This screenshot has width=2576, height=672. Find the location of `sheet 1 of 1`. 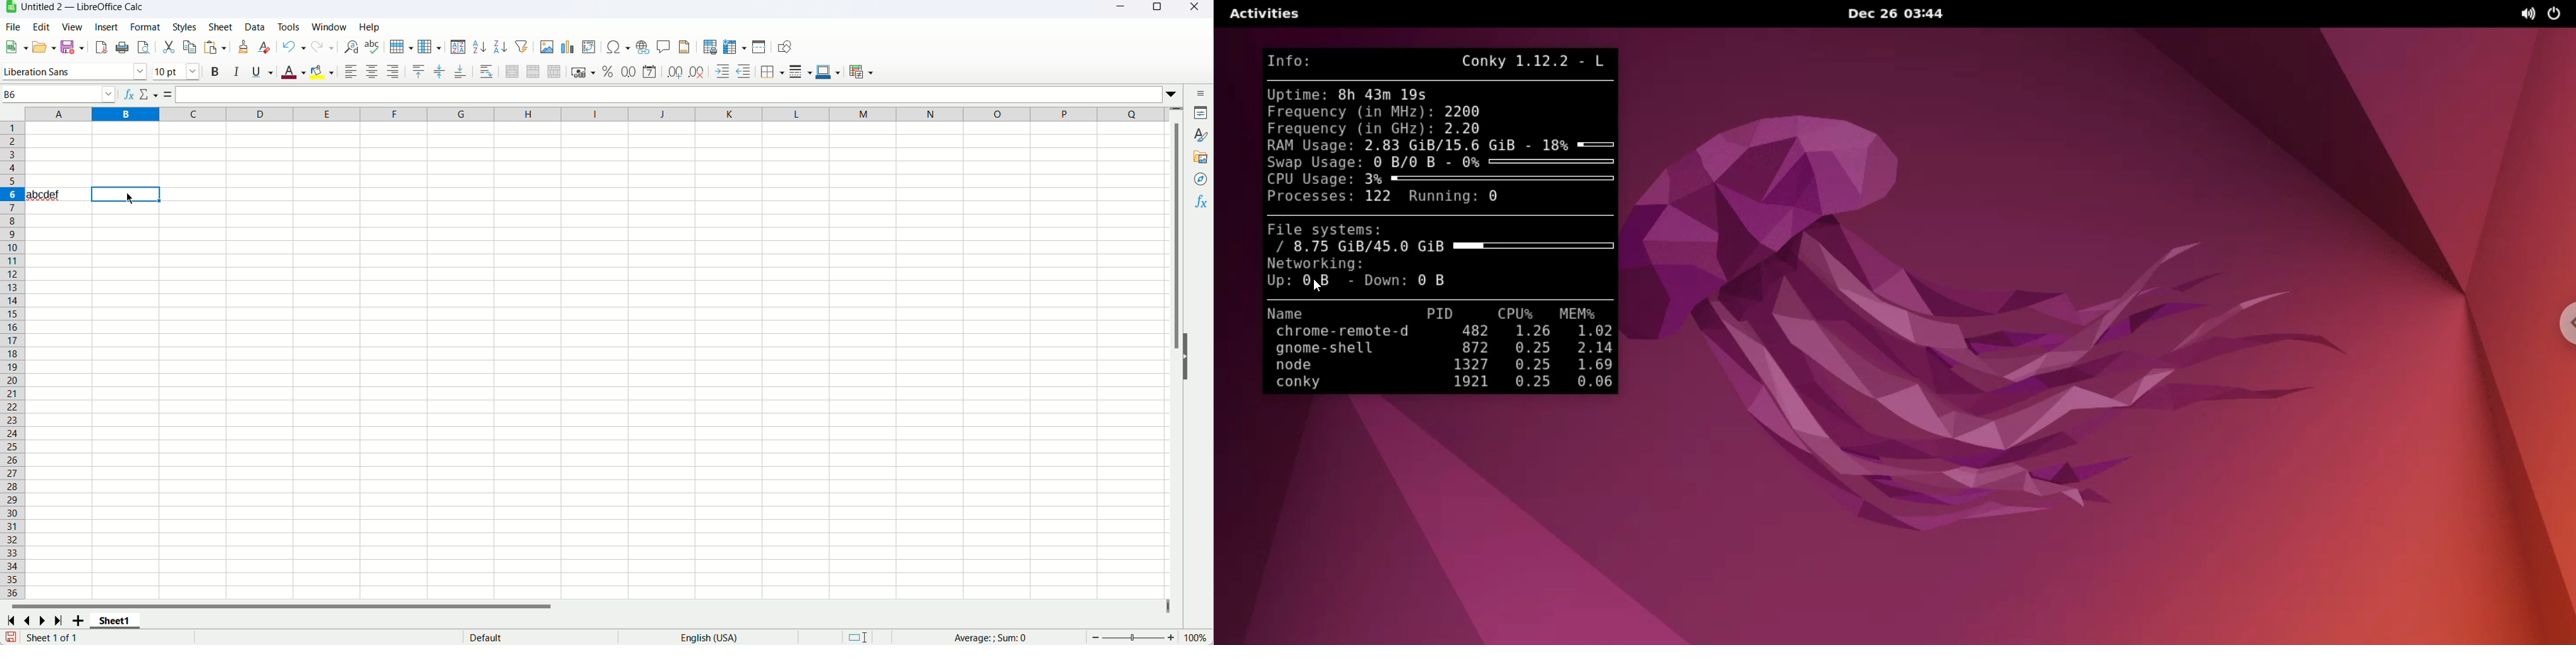

sheet 1 of 1 is located at coordinates (52, 637).